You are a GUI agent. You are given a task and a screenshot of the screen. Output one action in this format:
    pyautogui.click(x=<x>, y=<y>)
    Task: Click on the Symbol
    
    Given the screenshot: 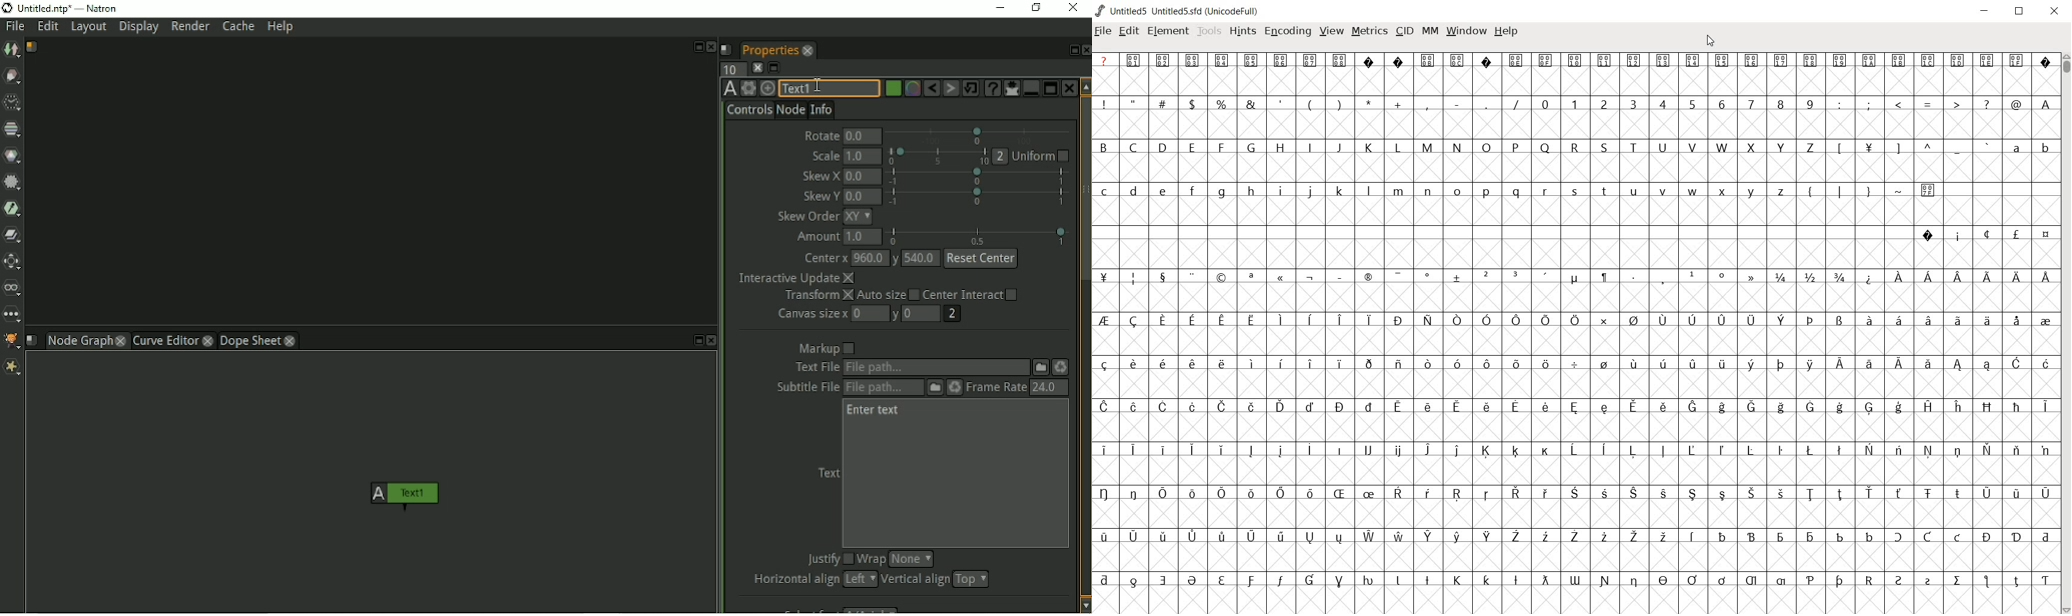 What is the action you would take?
    pyautogui.click(x=1516, y=61)
    